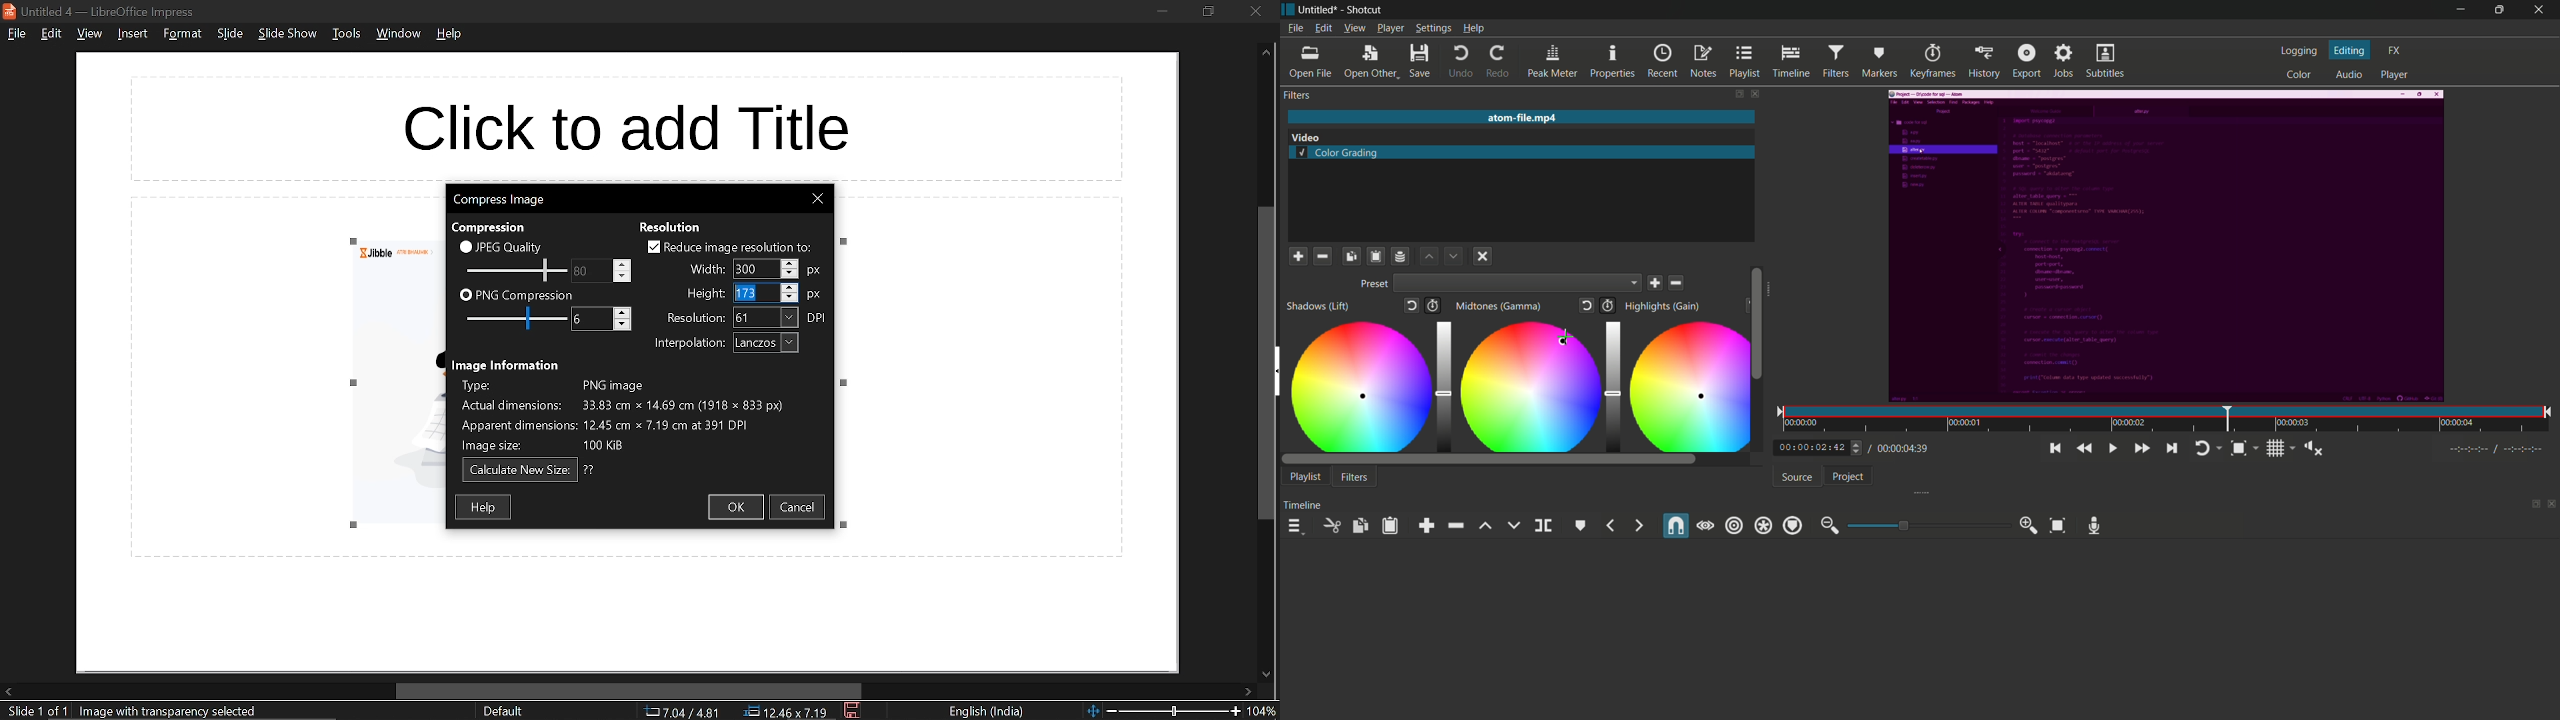 The width and height of the screenshot is (2576, 728). Describe the element at coordinates (1932, 61) in the screenshot. I see `keyframes` at that location.